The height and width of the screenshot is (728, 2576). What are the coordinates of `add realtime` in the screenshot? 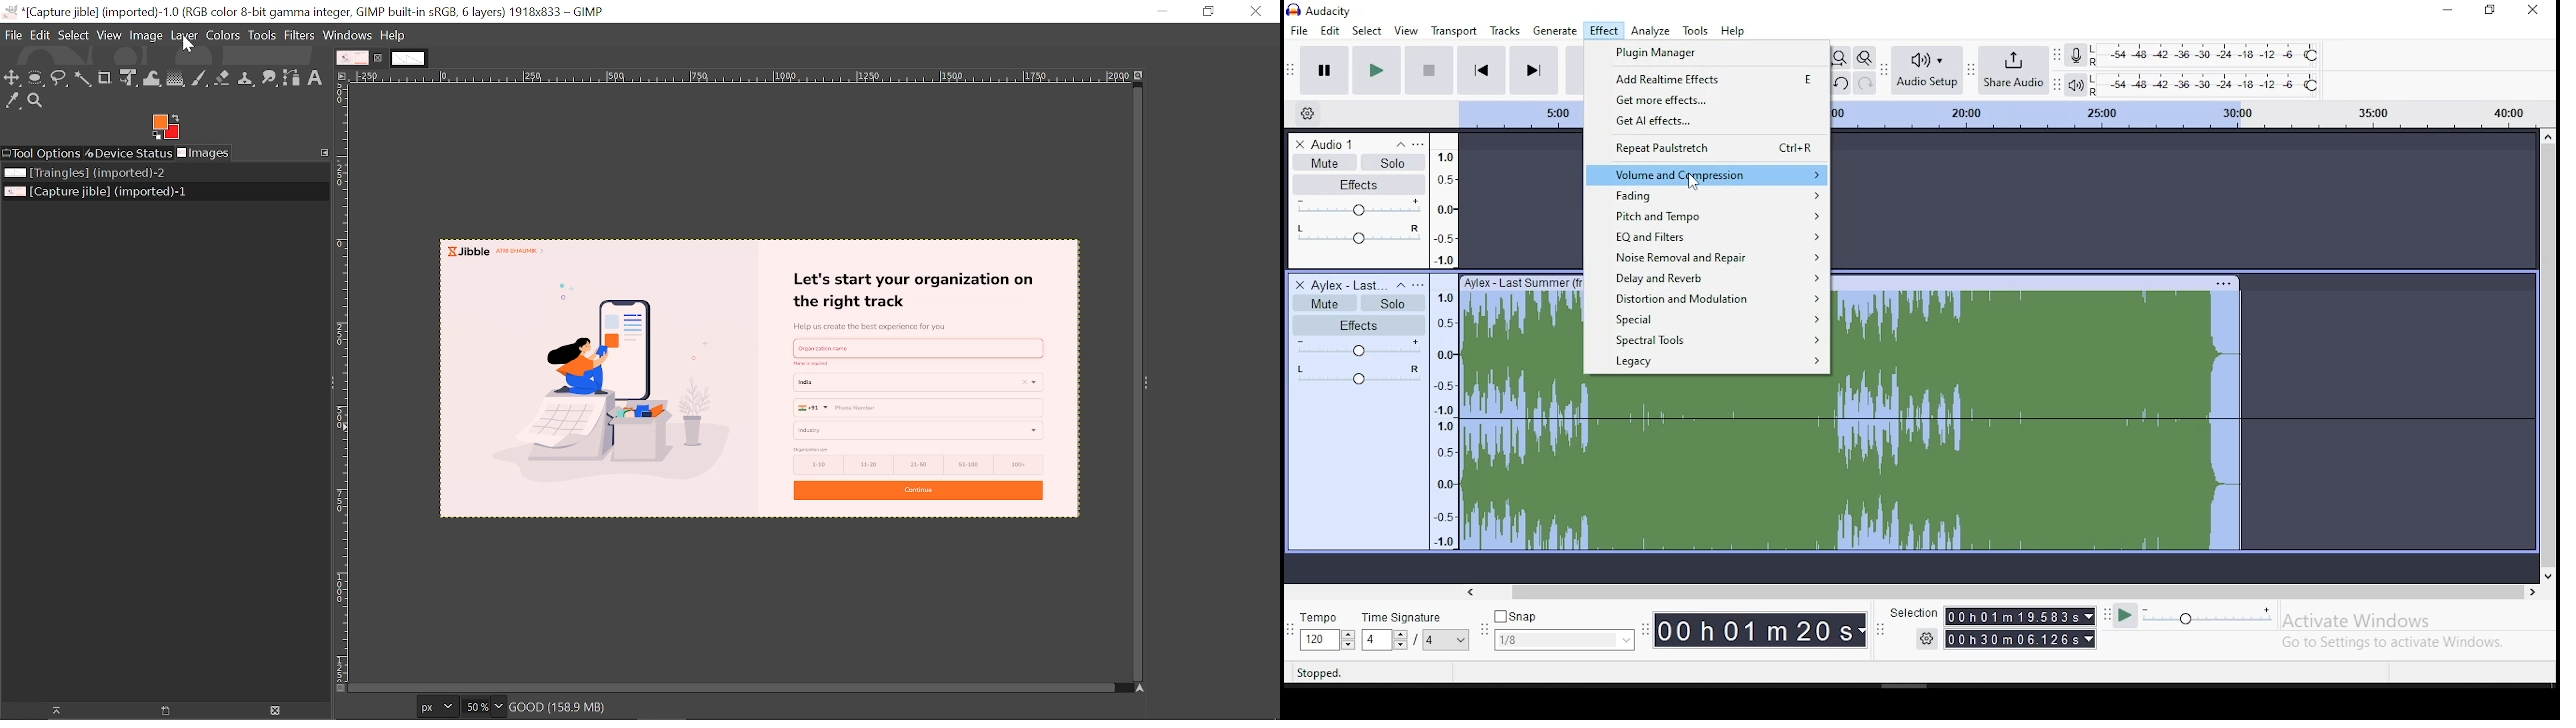 It's located at (1707, 79).